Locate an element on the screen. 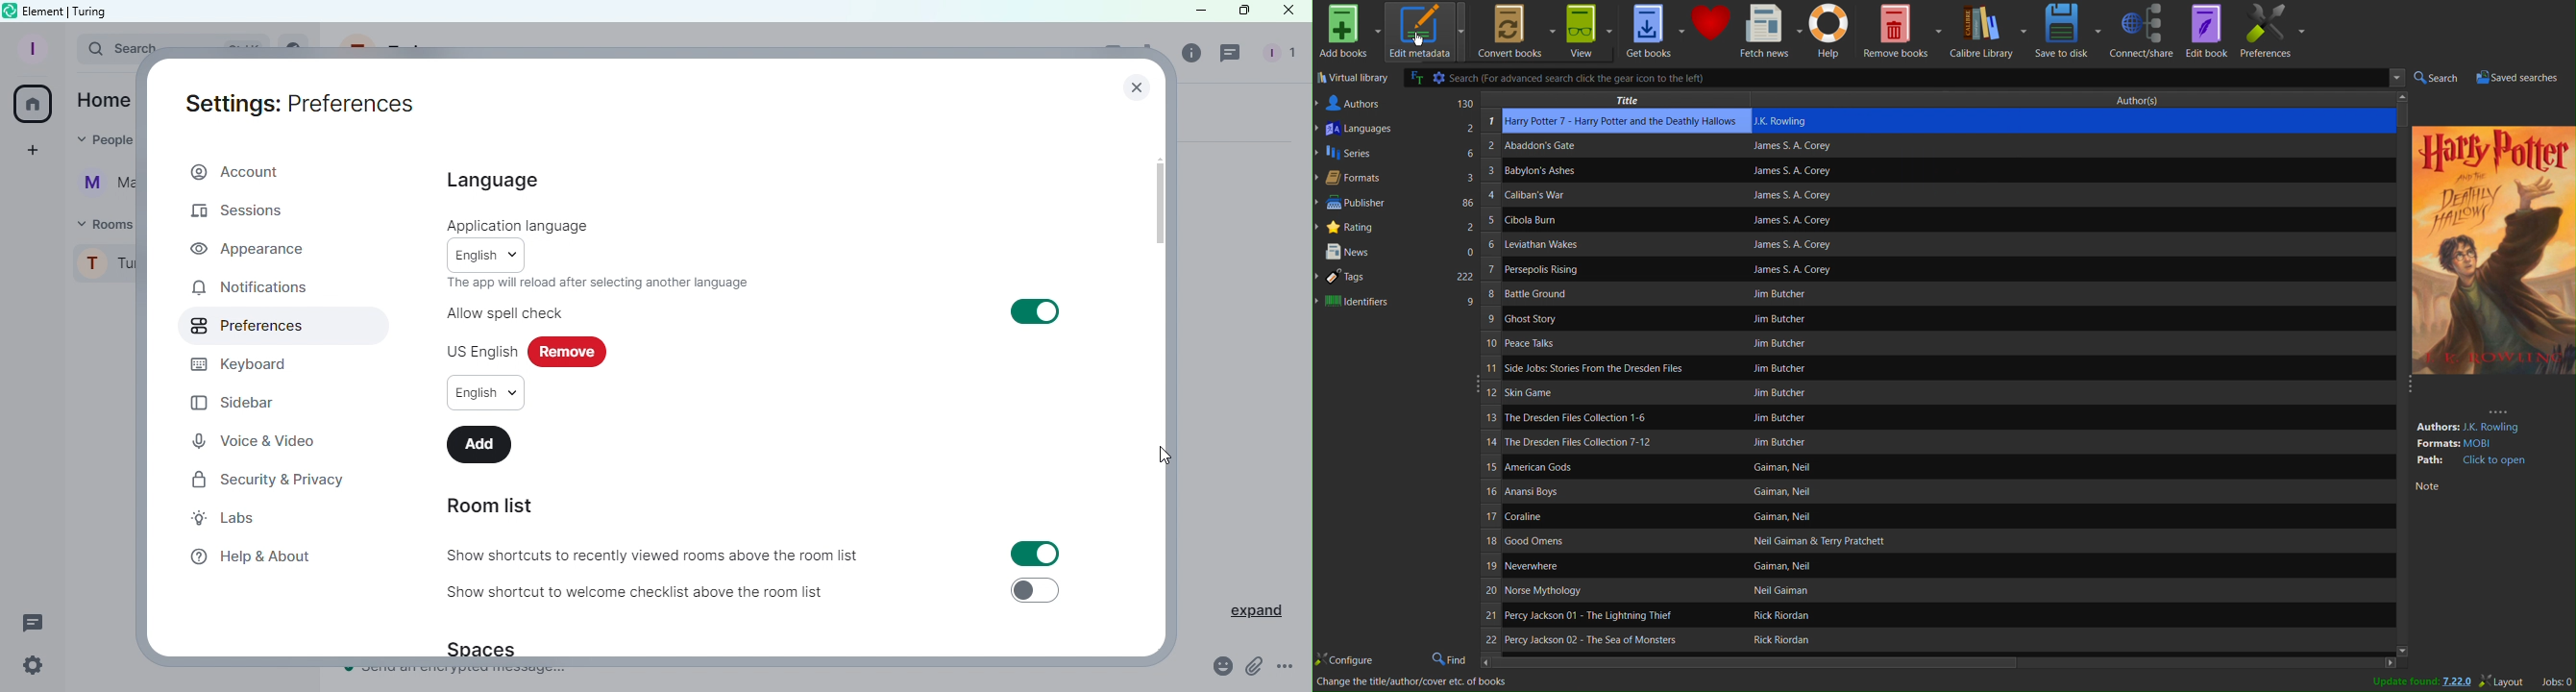 This screenshot has width=2576, height=700. Layout is located at coordinates (2503, 681).